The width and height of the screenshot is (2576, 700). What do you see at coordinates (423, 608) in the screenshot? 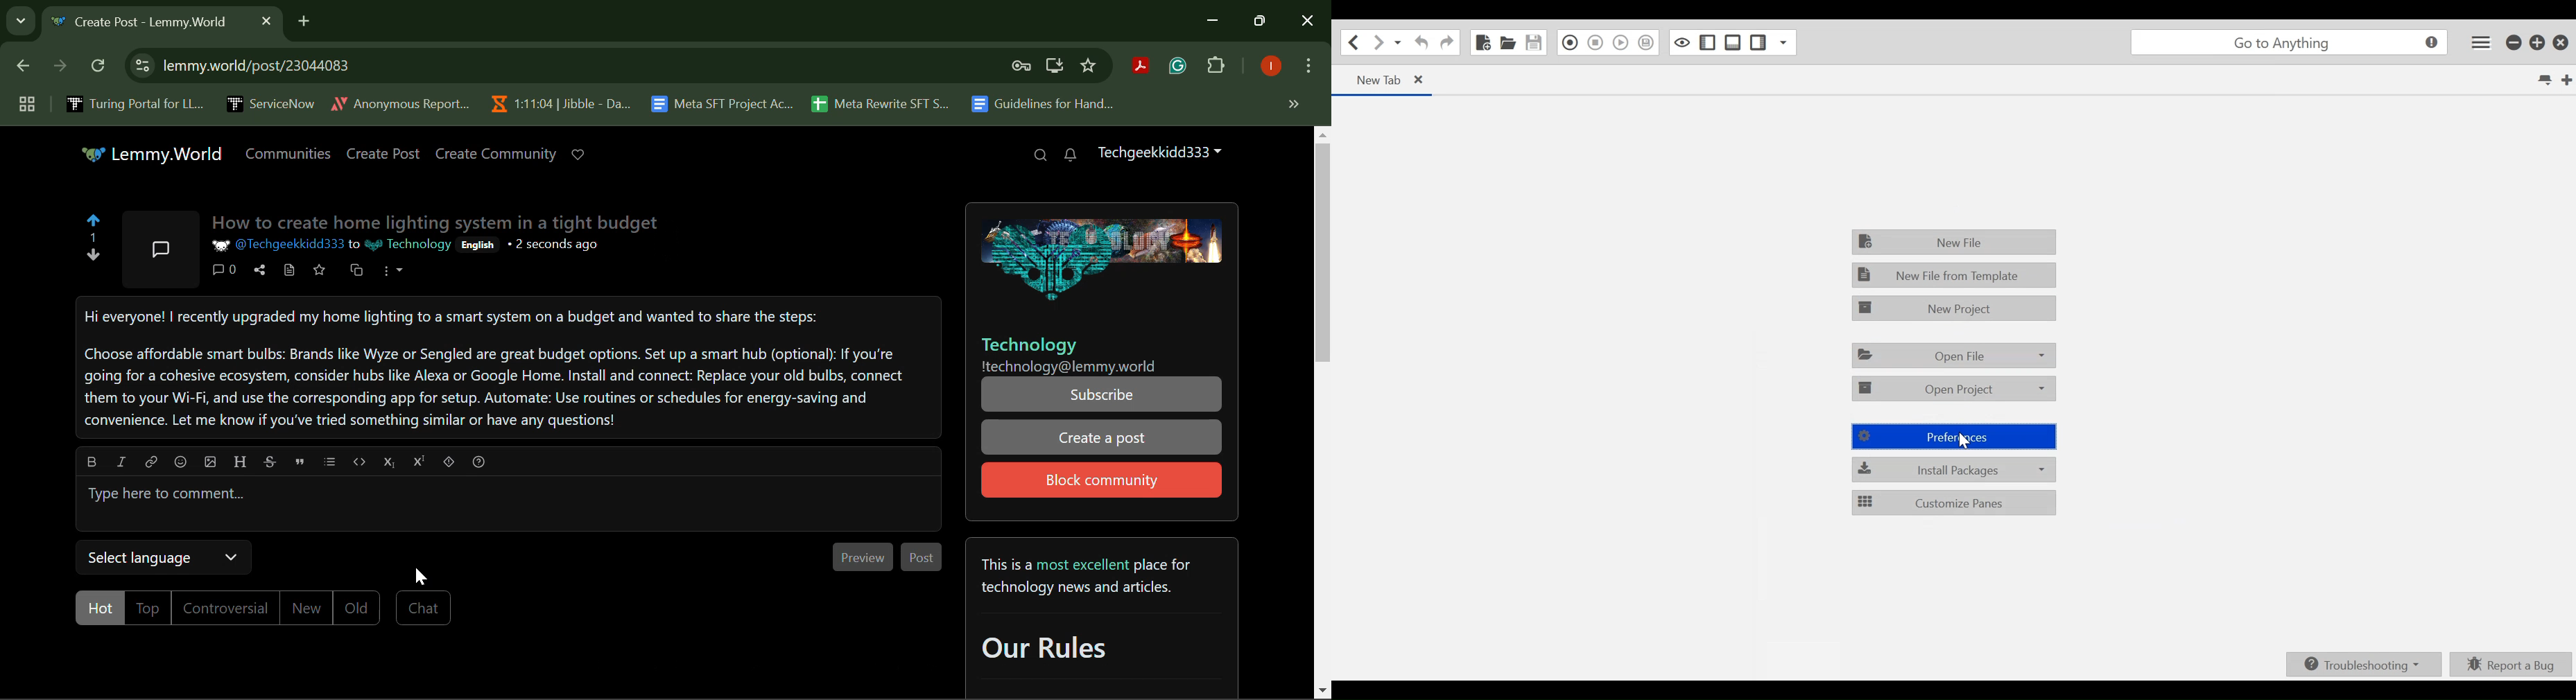
I see `Chat Button` at bounding box center [423, 608].